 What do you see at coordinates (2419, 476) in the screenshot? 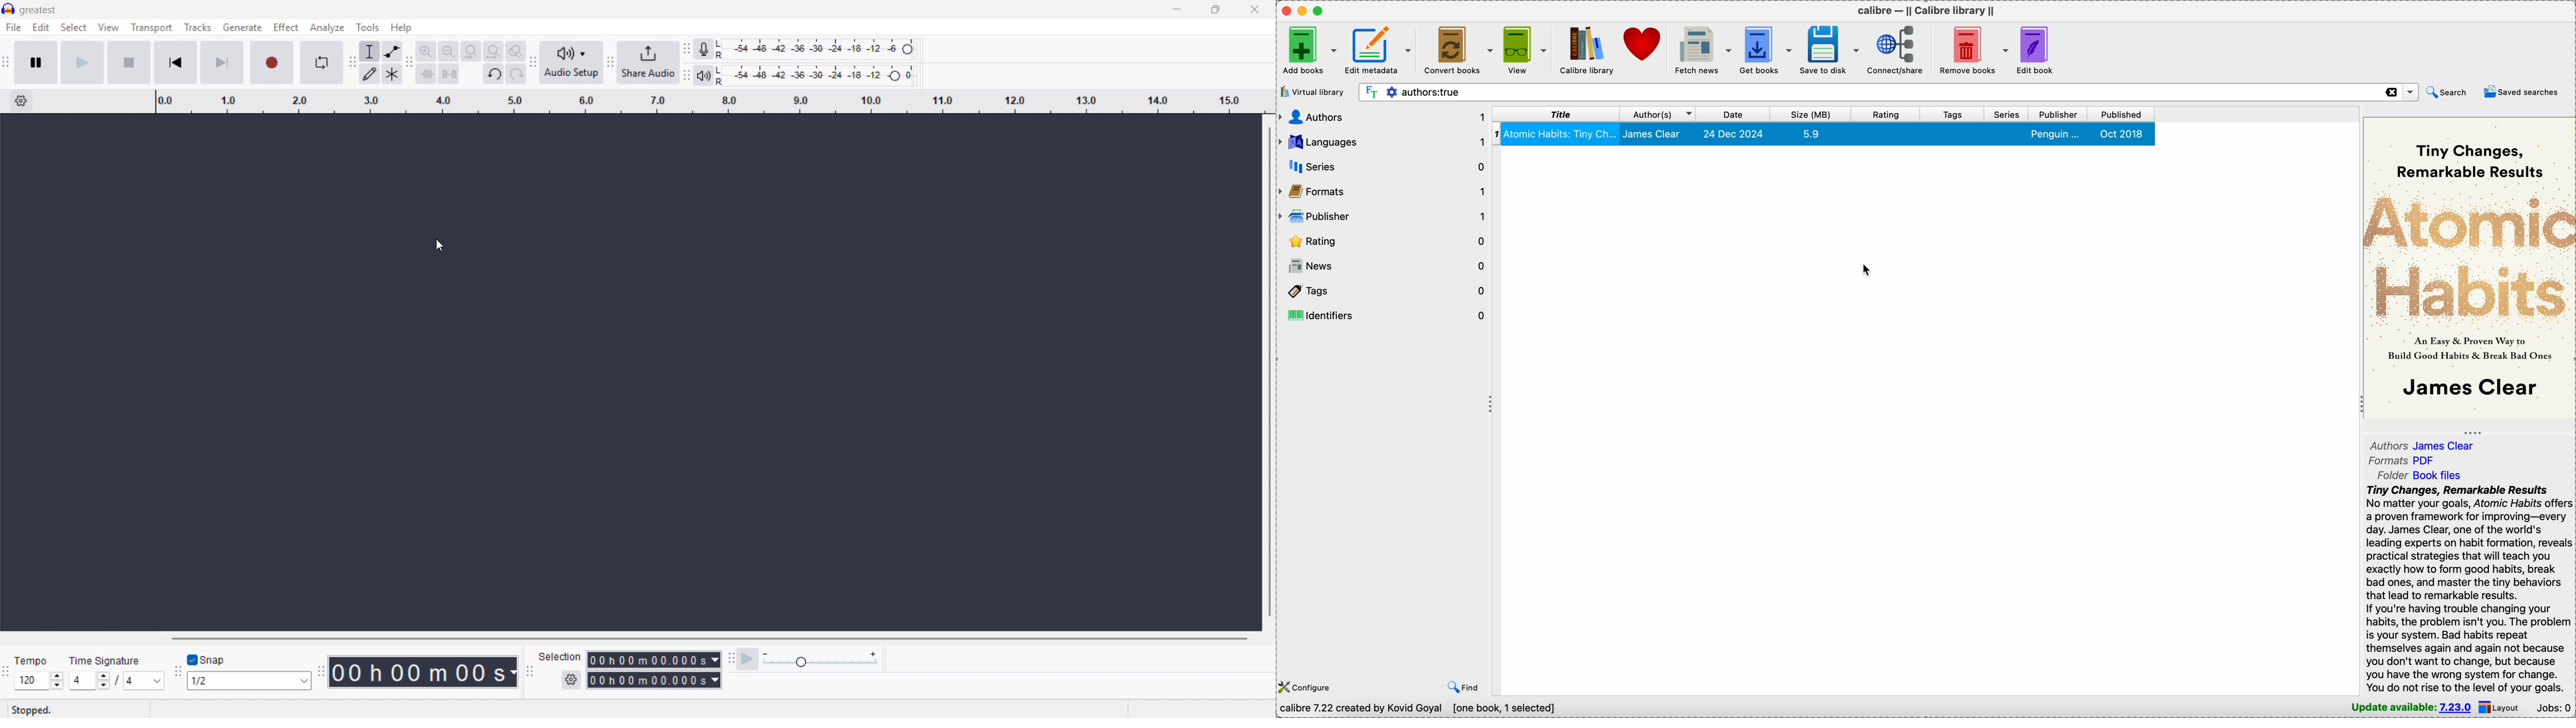
I see `folder Book files` at bounding box center [2419, 476].